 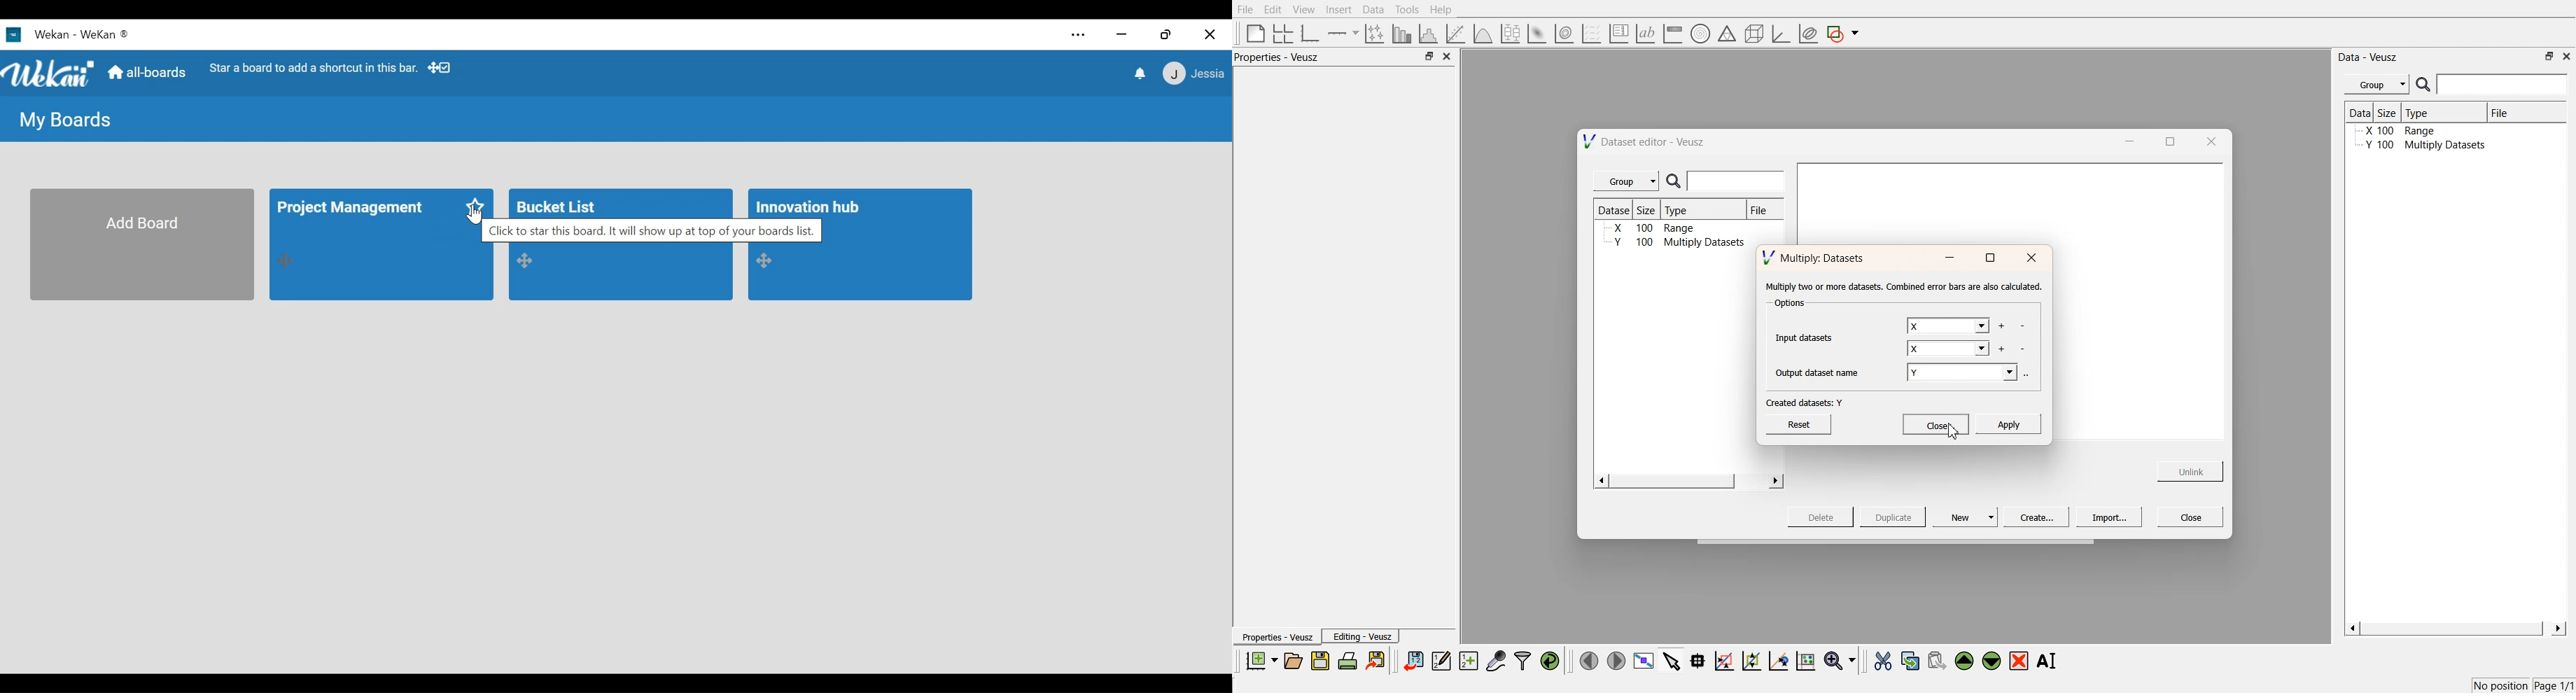 I want to click on No position, so click(x=2502, y=684).